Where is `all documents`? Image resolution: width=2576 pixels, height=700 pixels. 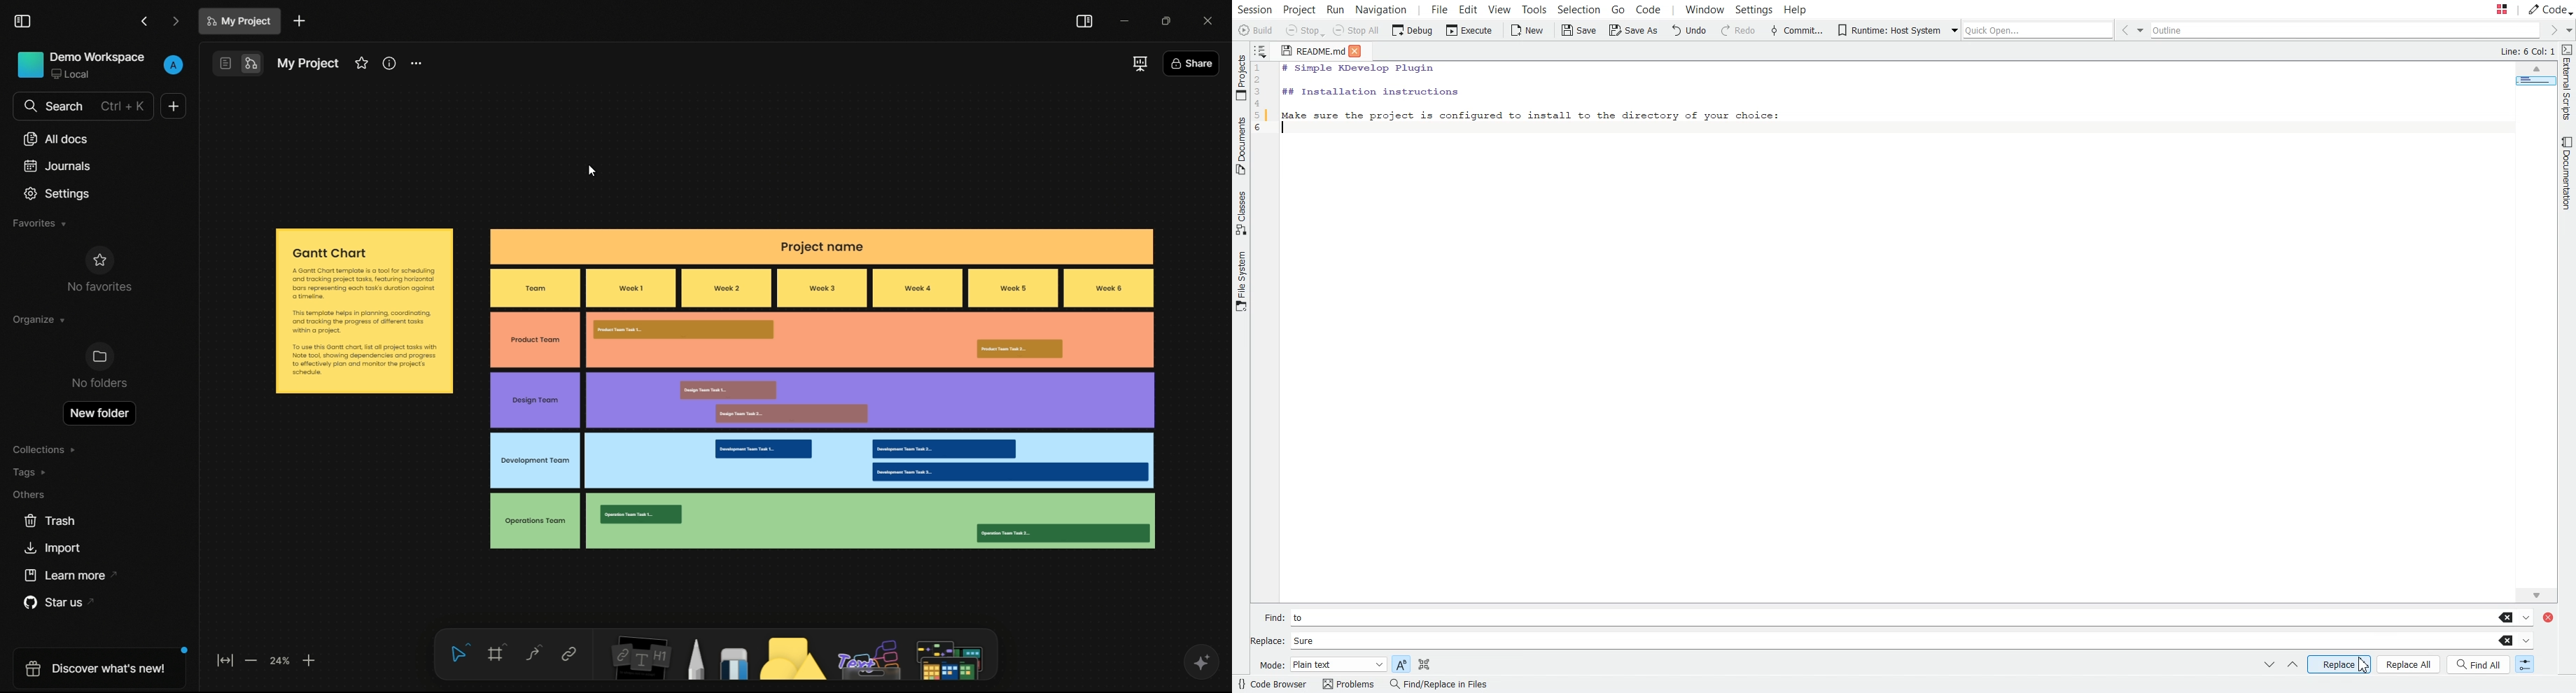
all documents is located at coordinates (55, 140).